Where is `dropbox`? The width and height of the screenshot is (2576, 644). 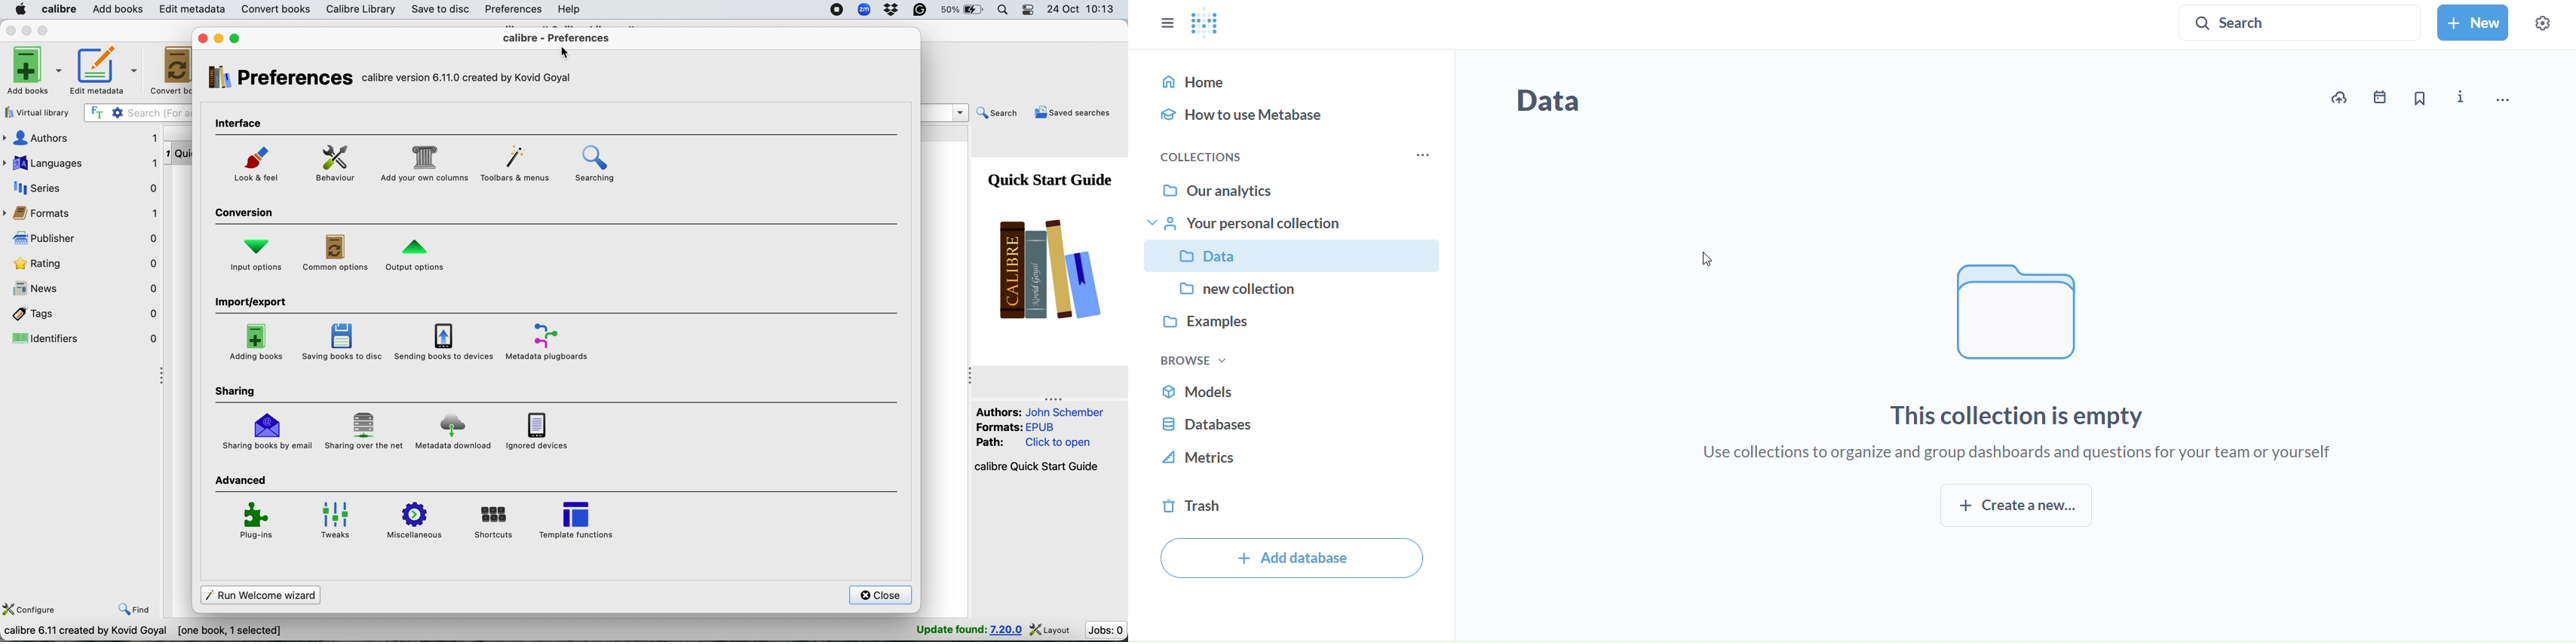
dropbox is located at coordinates (890, 10).